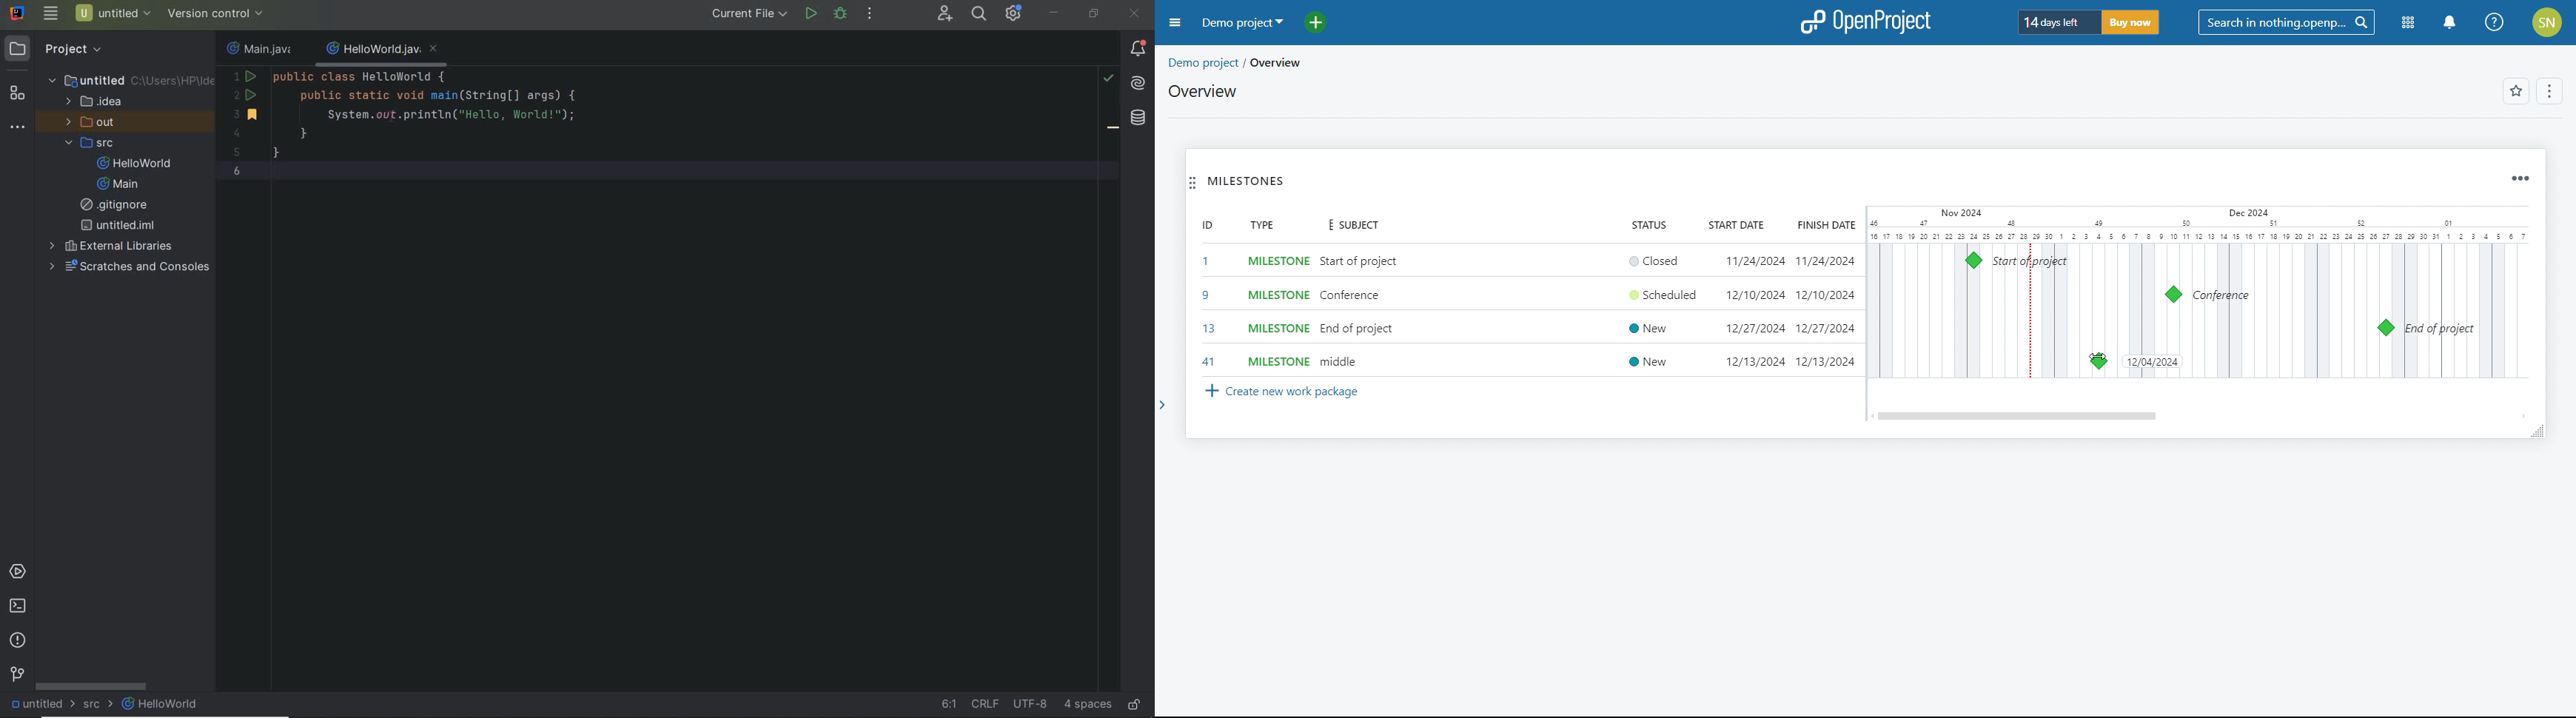  I want to click on account, so click(2549, 22).